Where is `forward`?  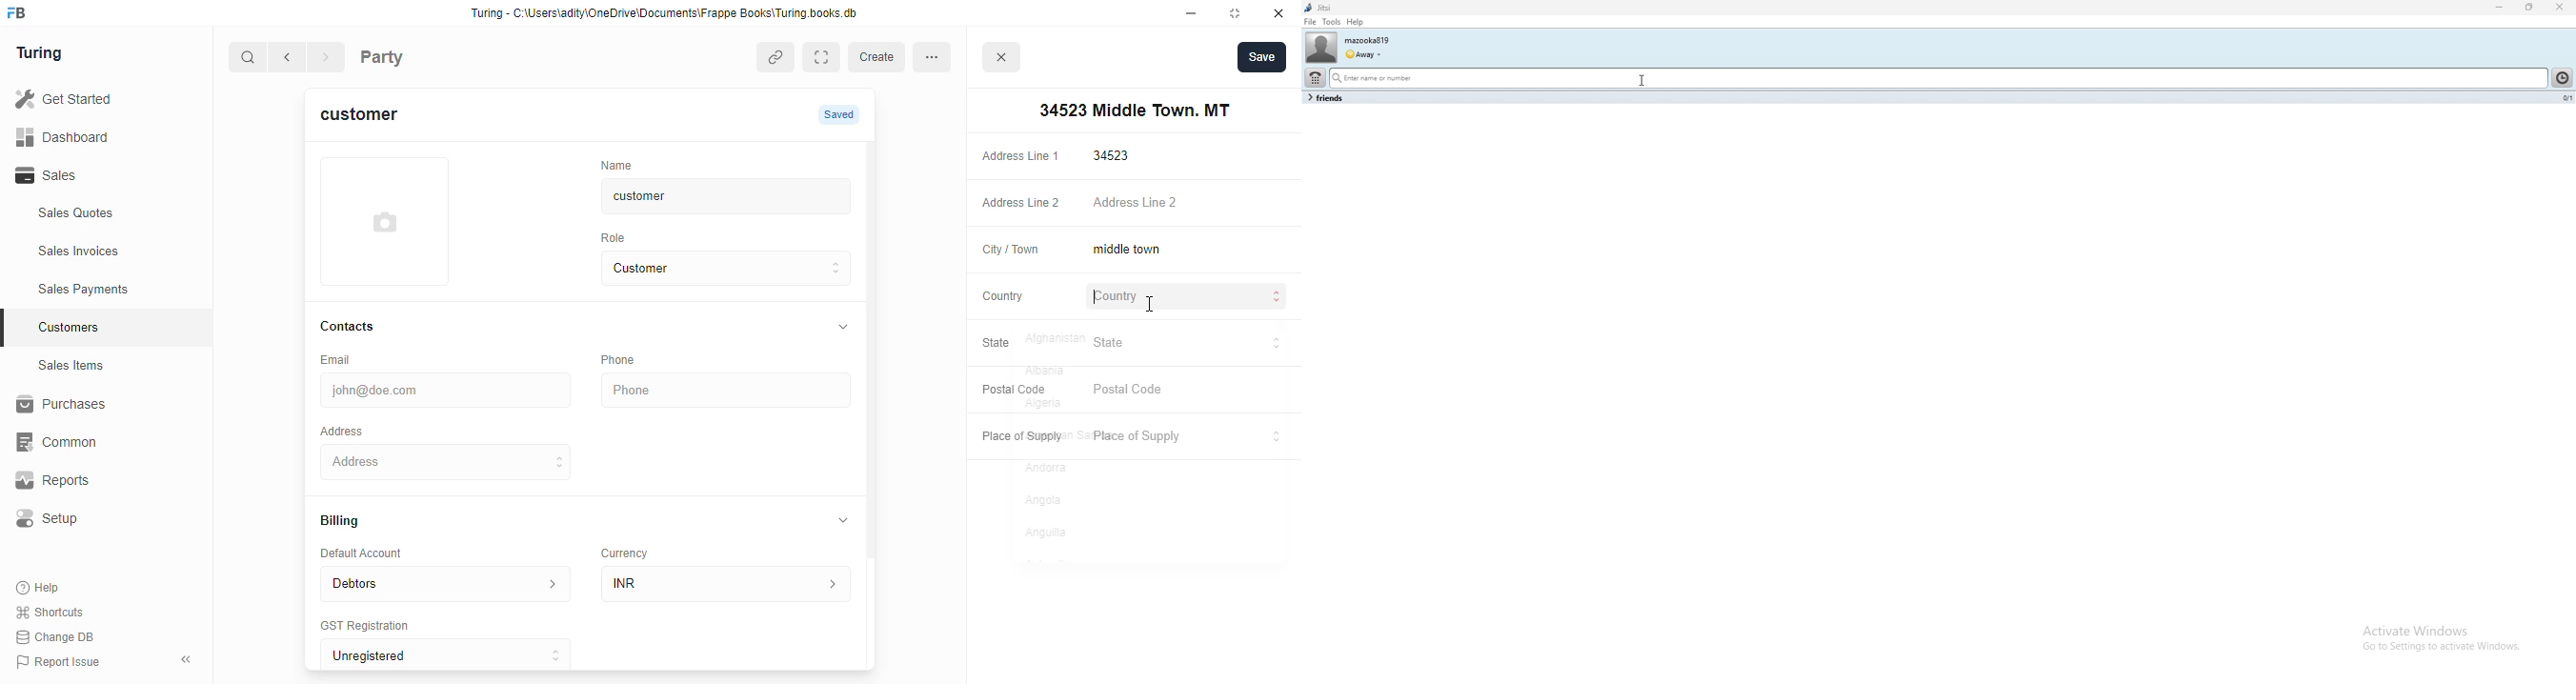
forward is located at coordinates (328, 59).